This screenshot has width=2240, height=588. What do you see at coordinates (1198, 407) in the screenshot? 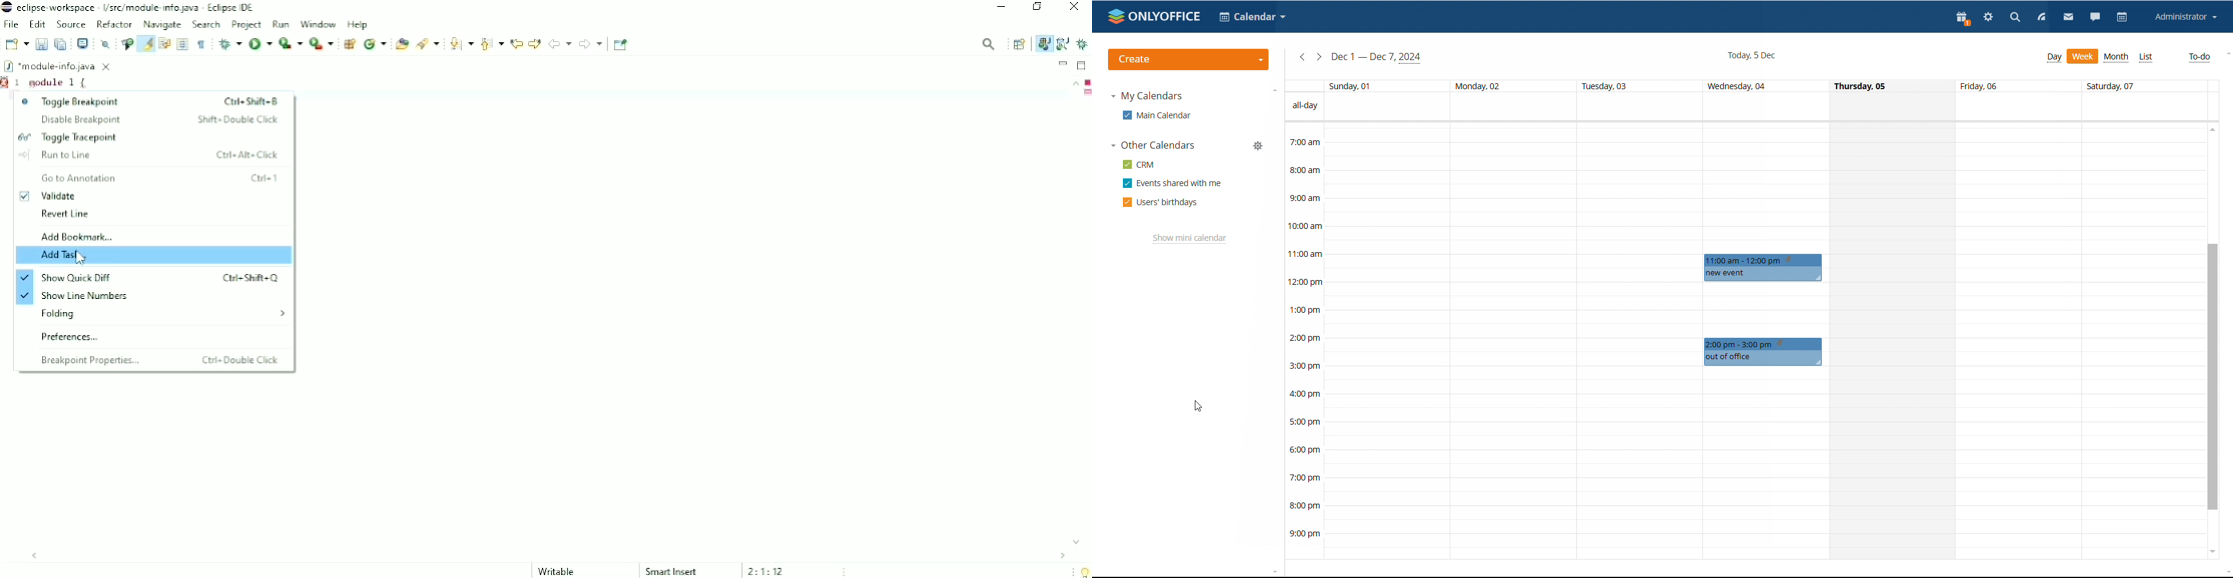
I see `cursor` at bounding box center [1198, 407].